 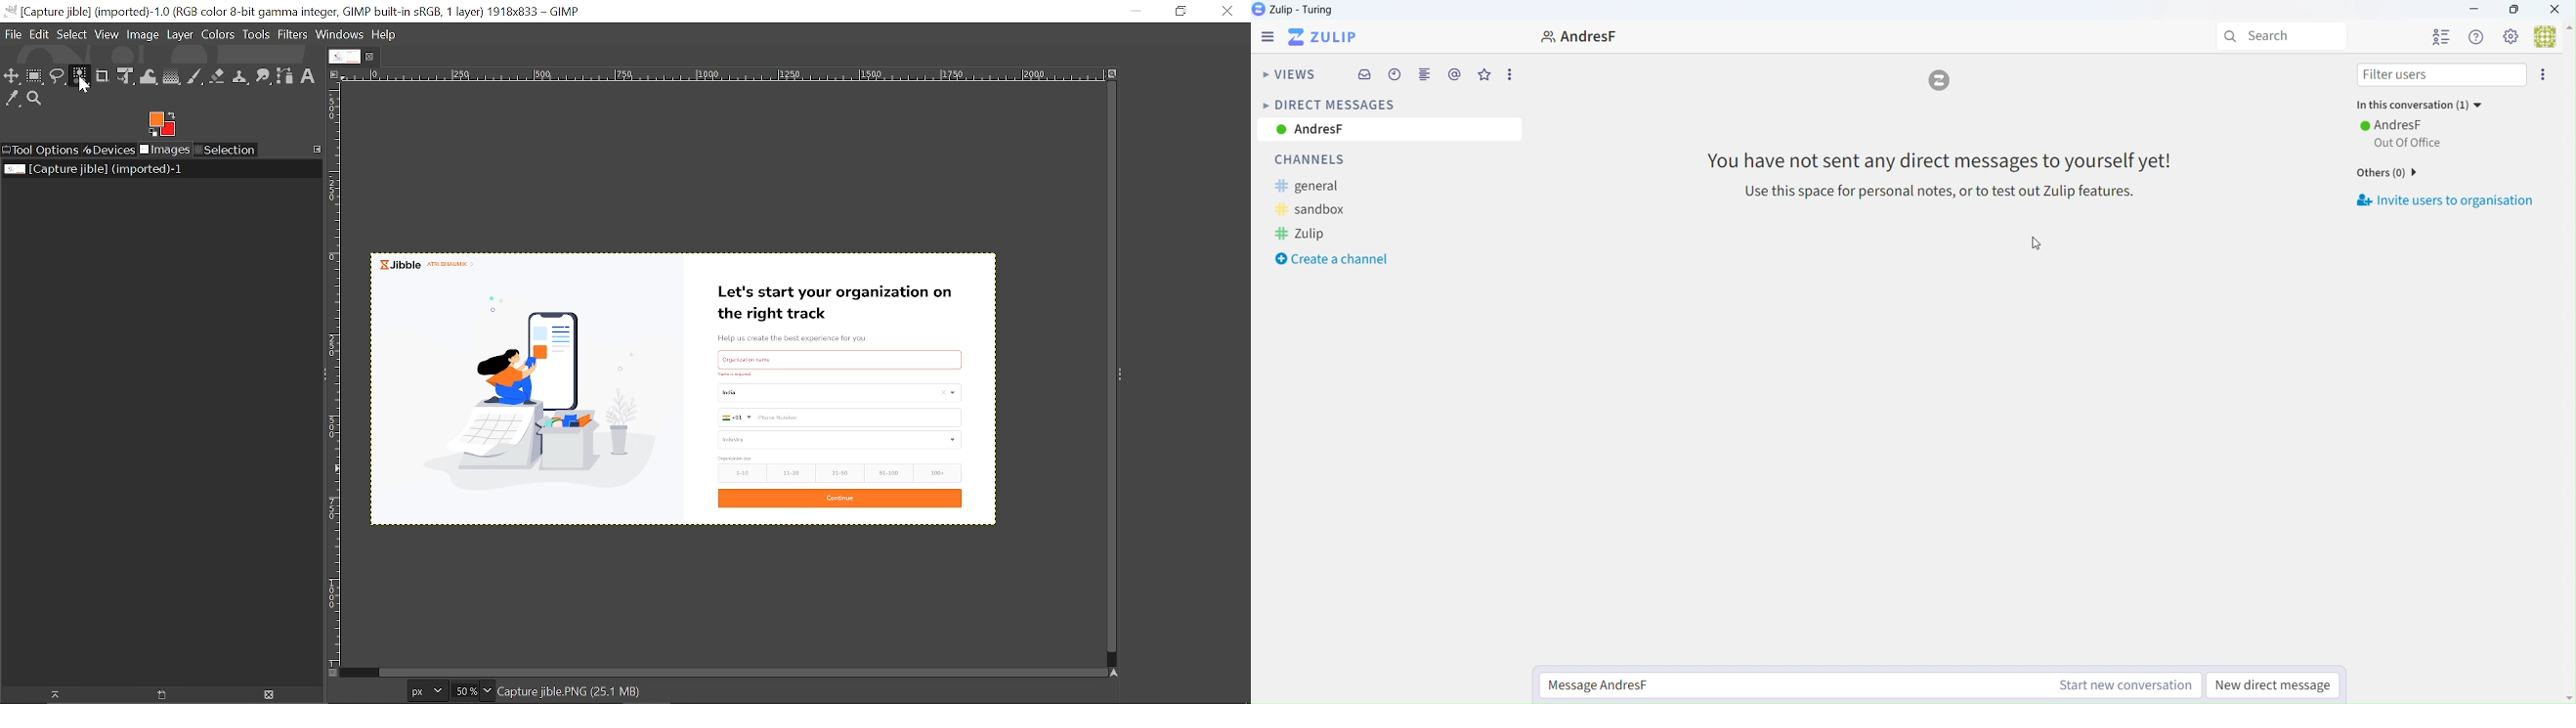 What do you see at coordinates (1934, 167) in the screenshot?
I see `Message` at bounding box center [1934, 167].